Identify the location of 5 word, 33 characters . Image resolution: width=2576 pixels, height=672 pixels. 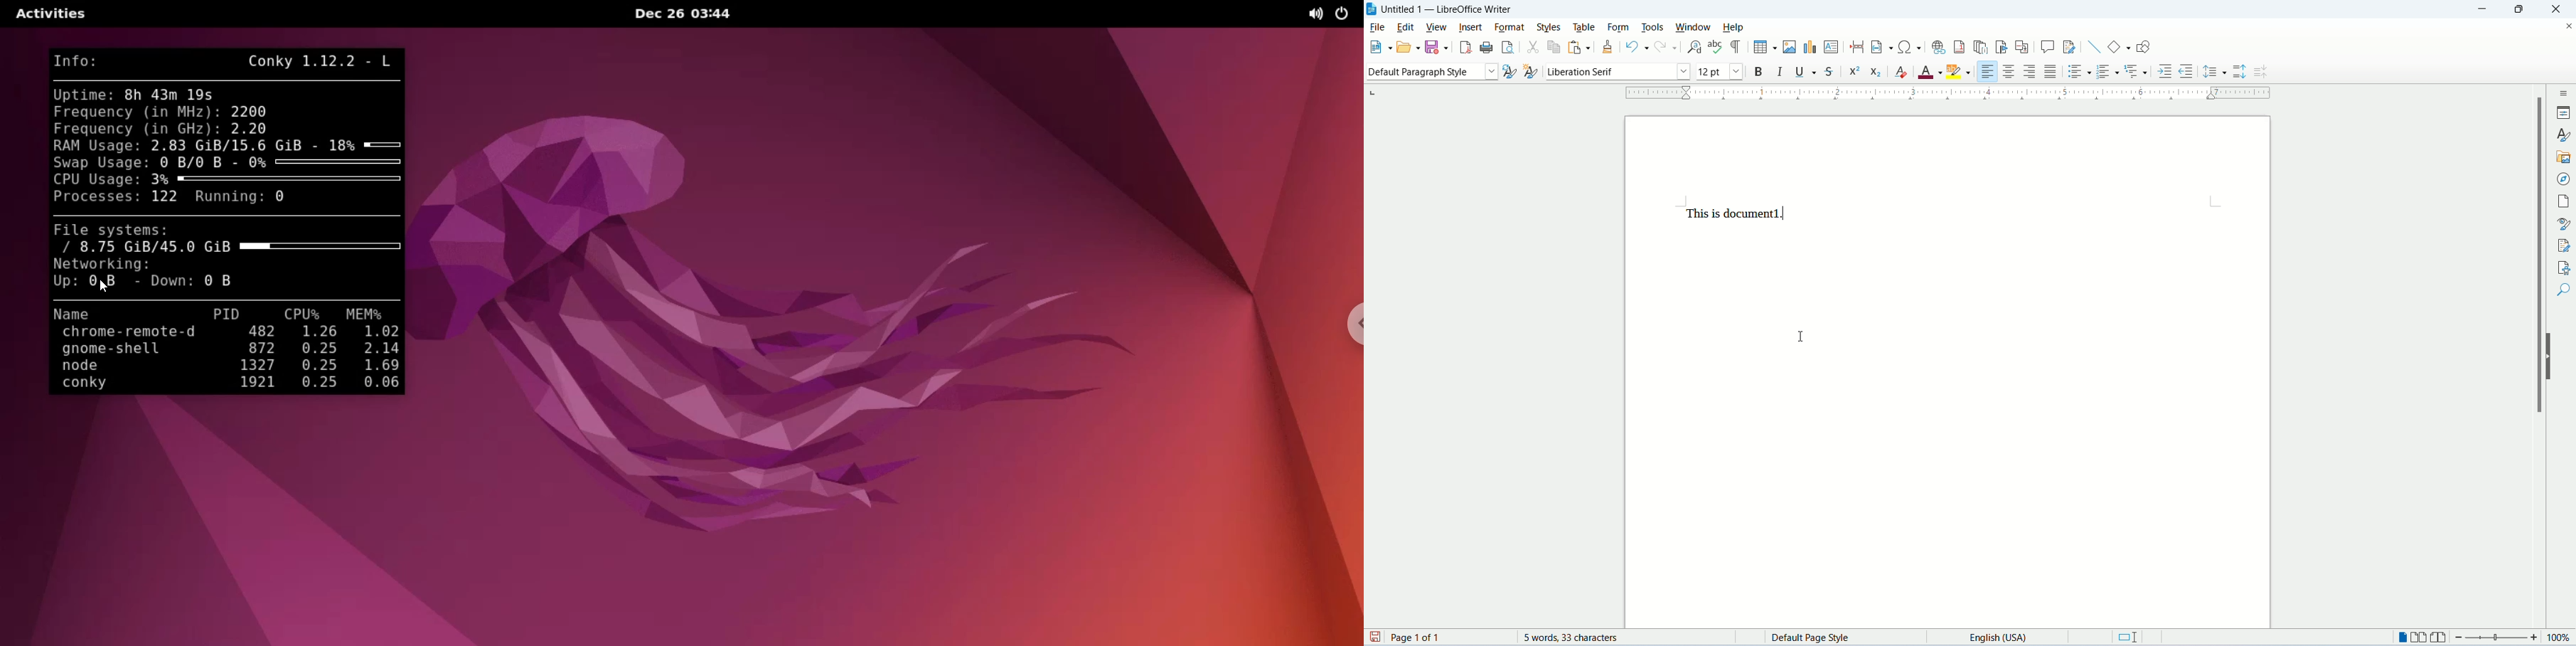
(1578, 638).